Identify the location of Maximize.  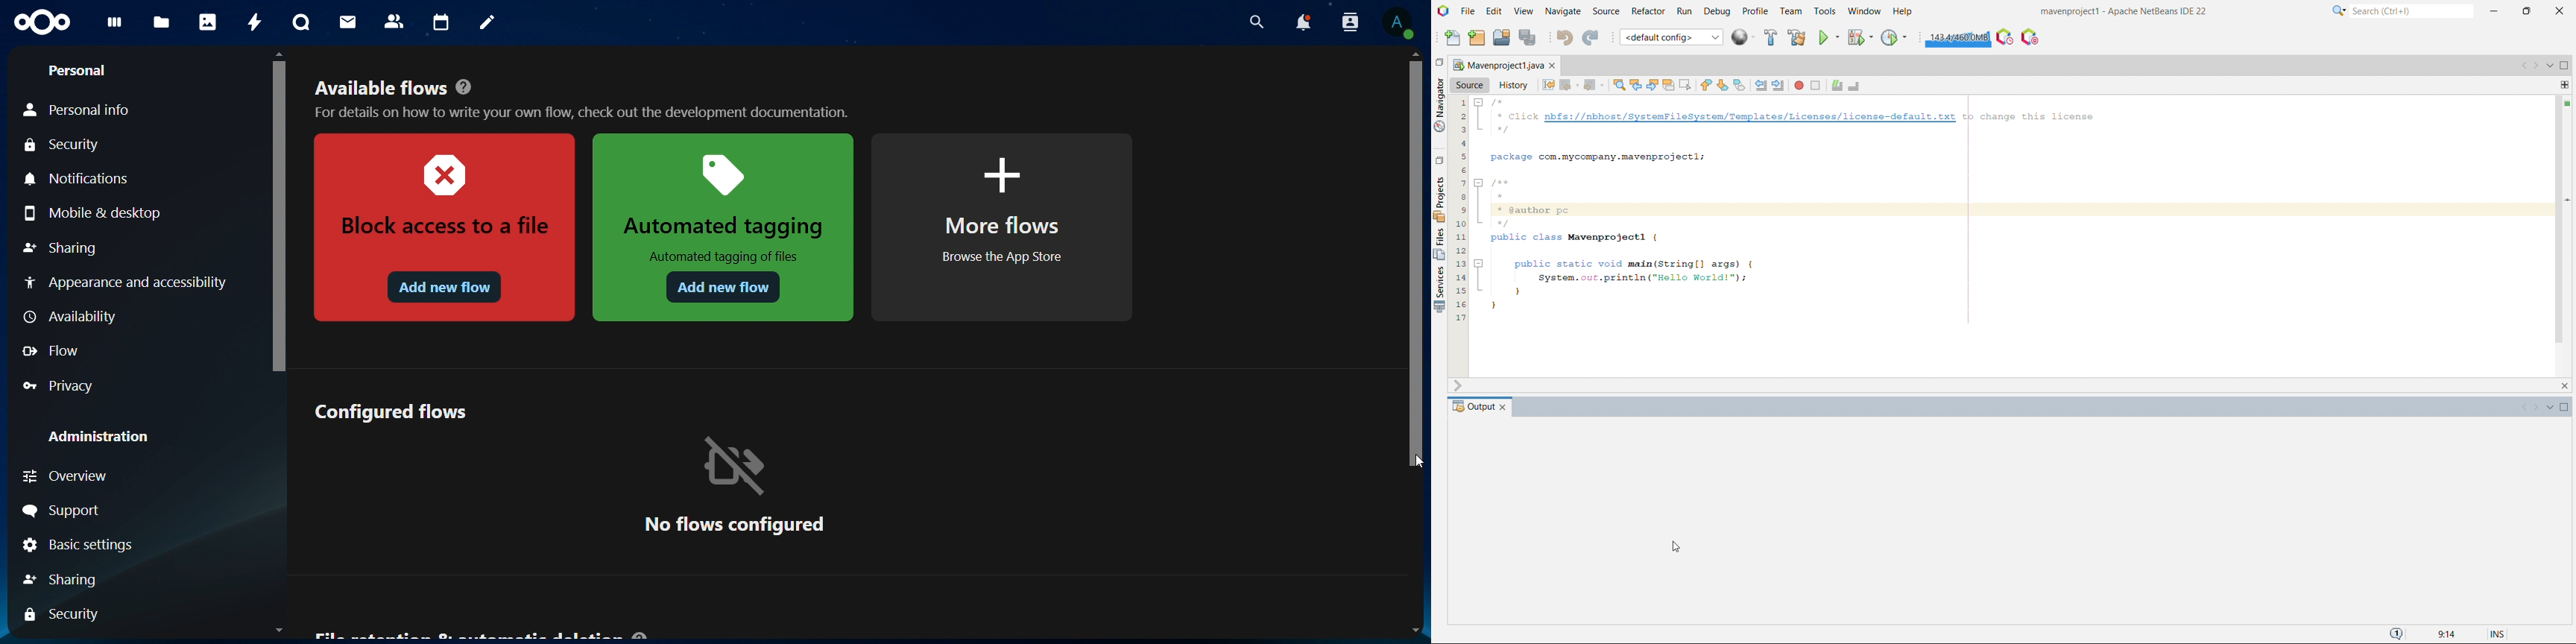
(2564, 410).